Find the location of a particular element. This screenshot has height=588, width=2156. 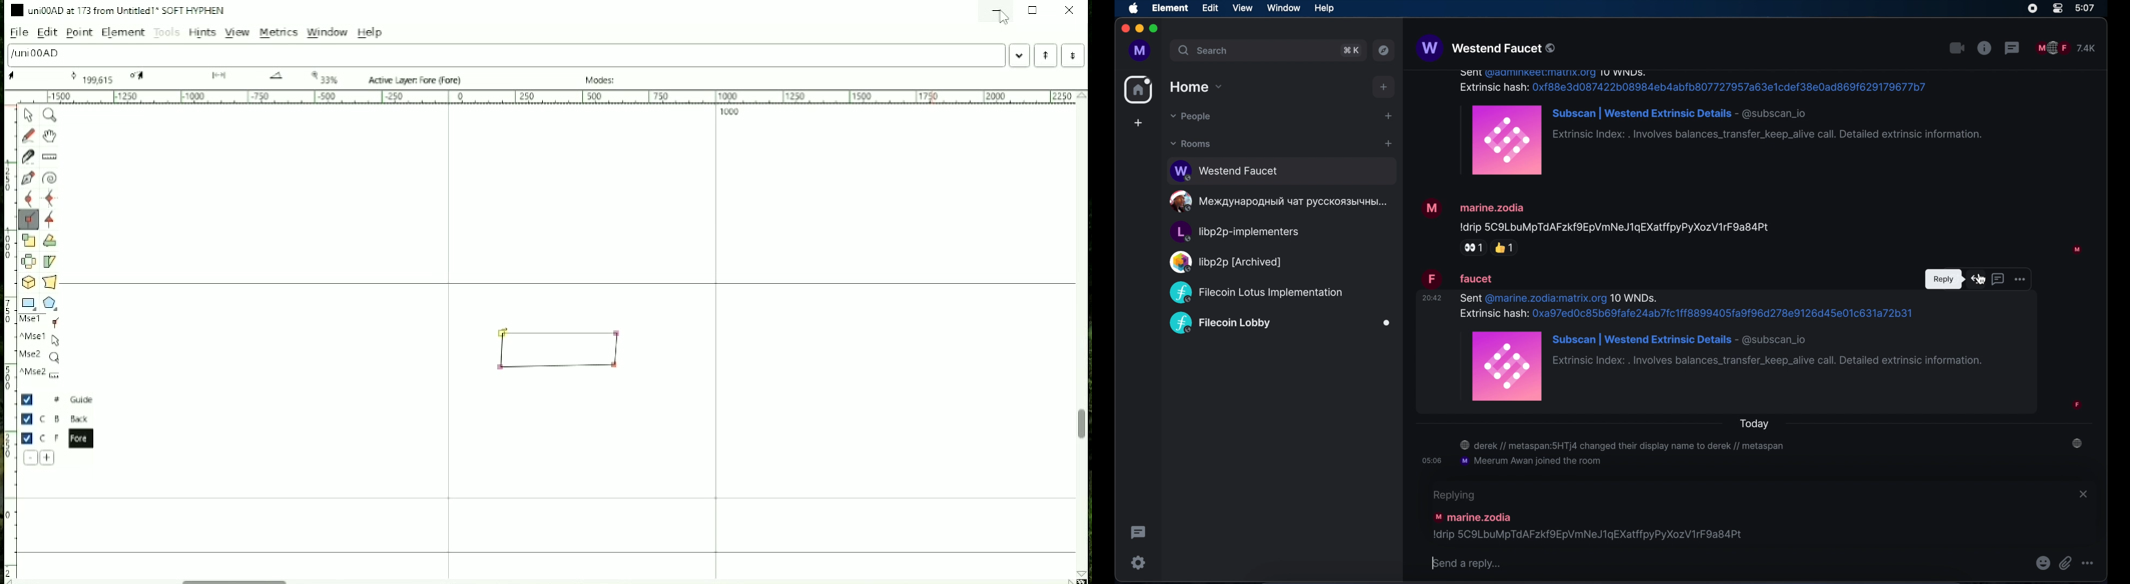

maximize is located at coordinates (1155, 29).